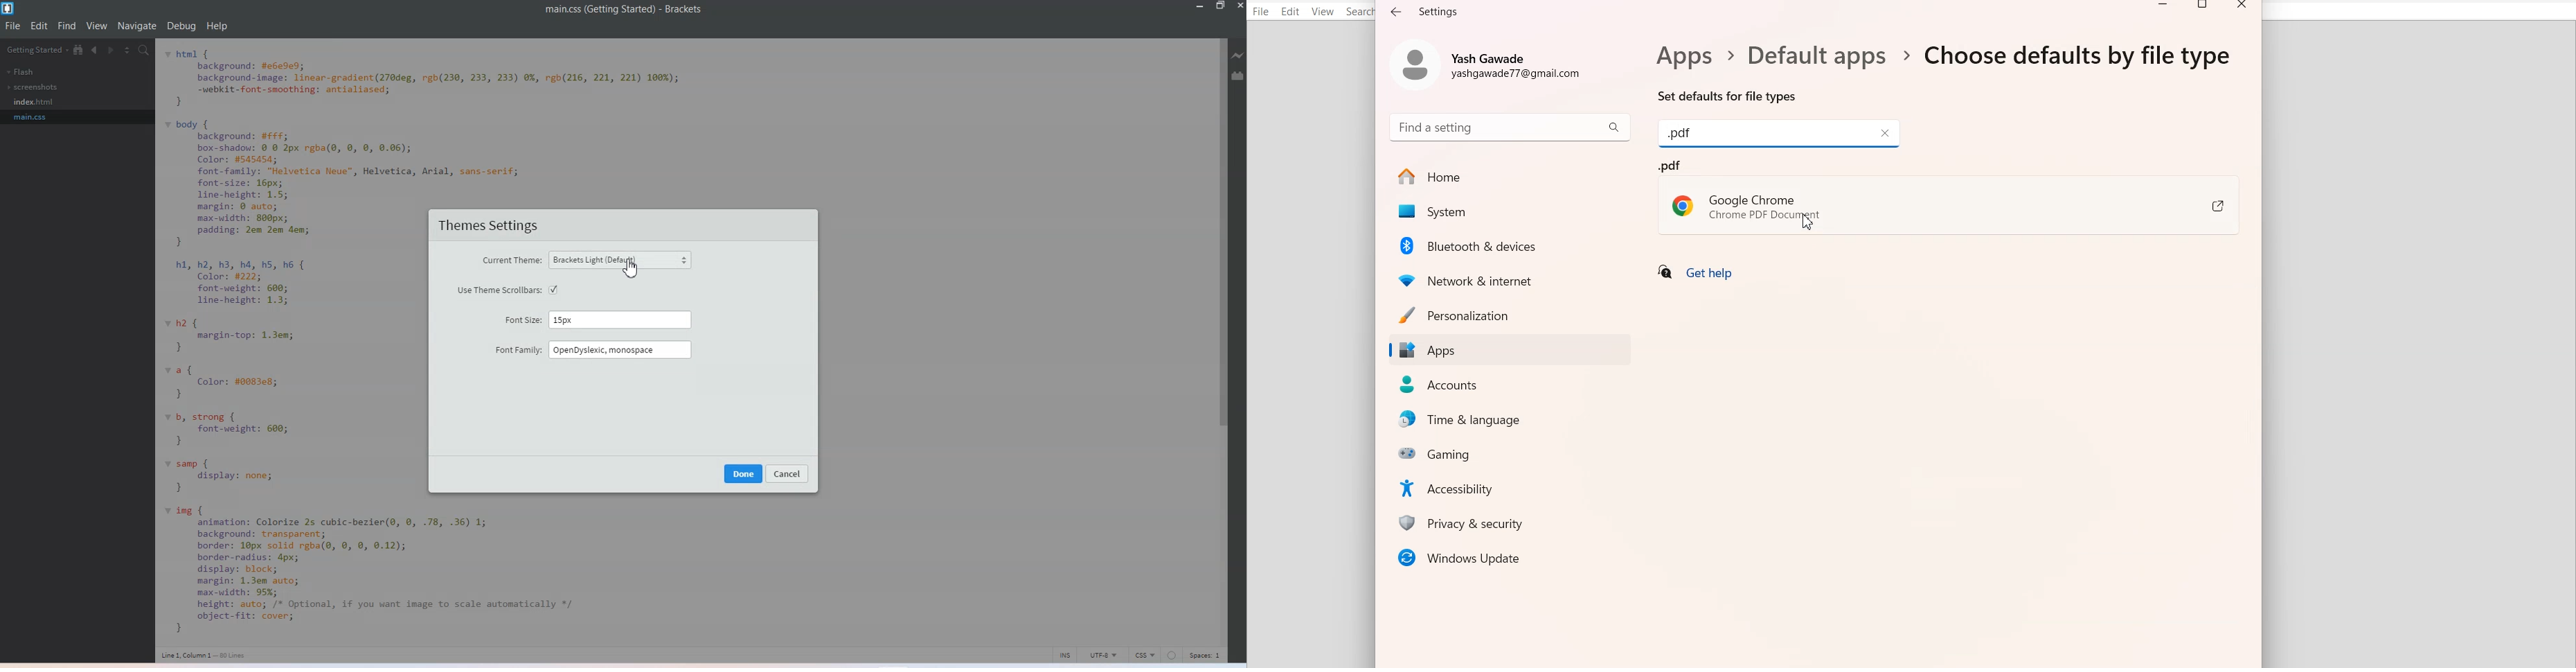  Describe the element at coordinates (518, 350) in the screenshot. I see `Font family` at that location.